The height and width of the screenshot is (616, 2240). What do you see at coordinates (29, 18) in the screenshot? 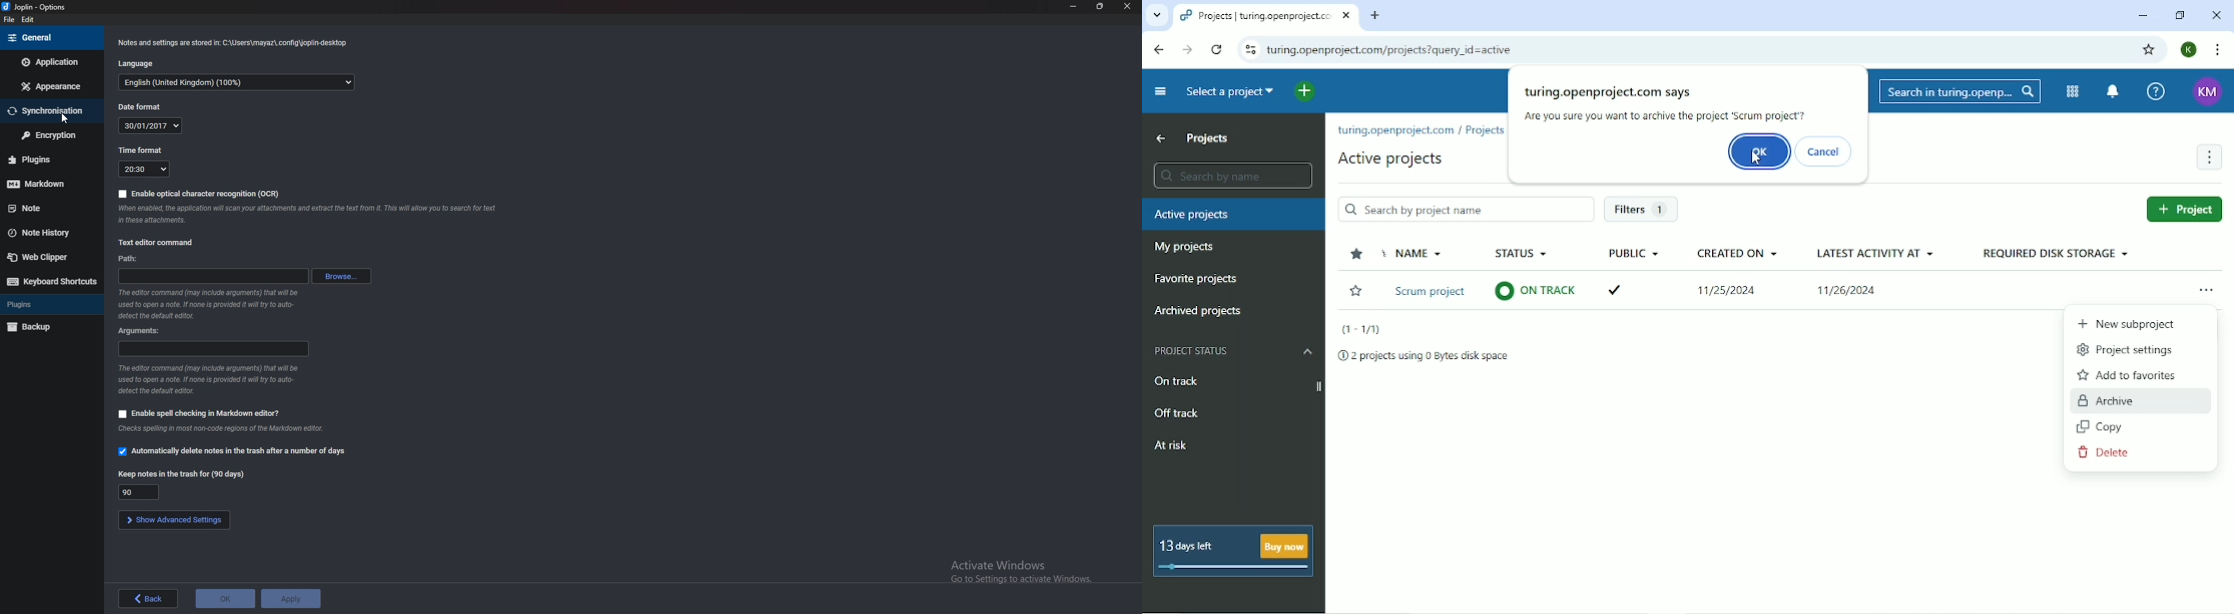
I see `edit` at bounding box center [29, 18].